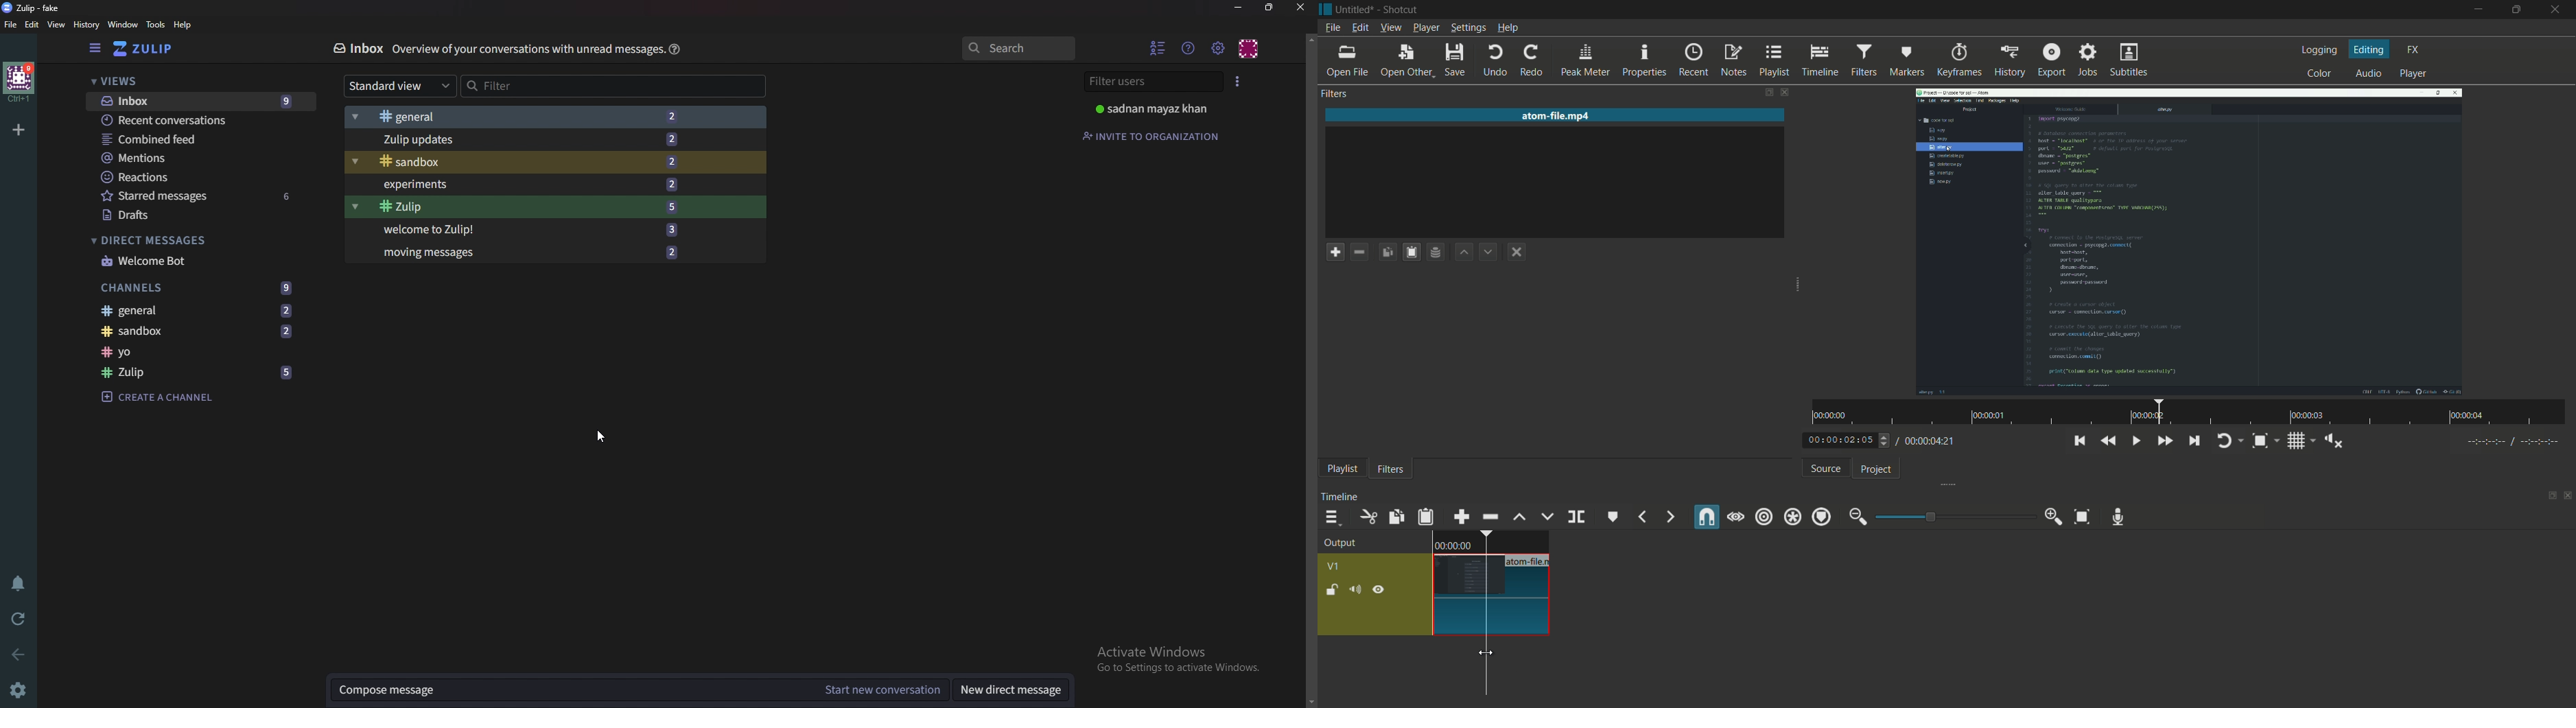 The image size is (2576, 728). I want to click on save, so click(1456, 59).